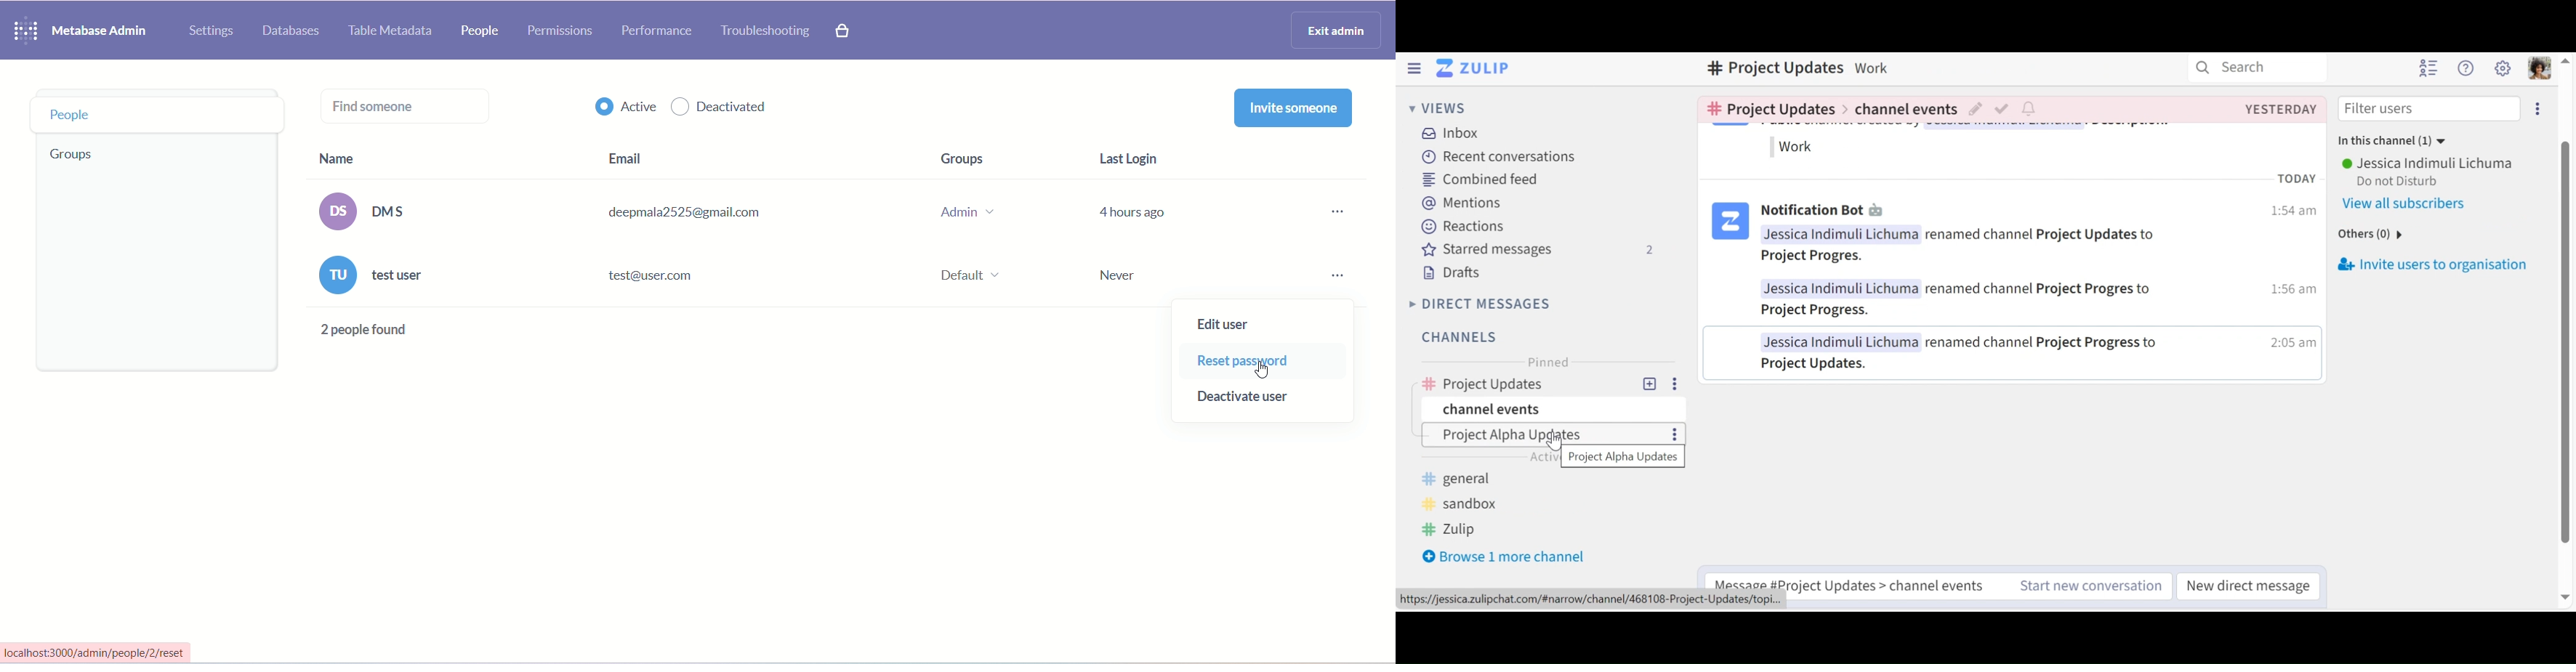  I want to click on people, so click(152, 116).